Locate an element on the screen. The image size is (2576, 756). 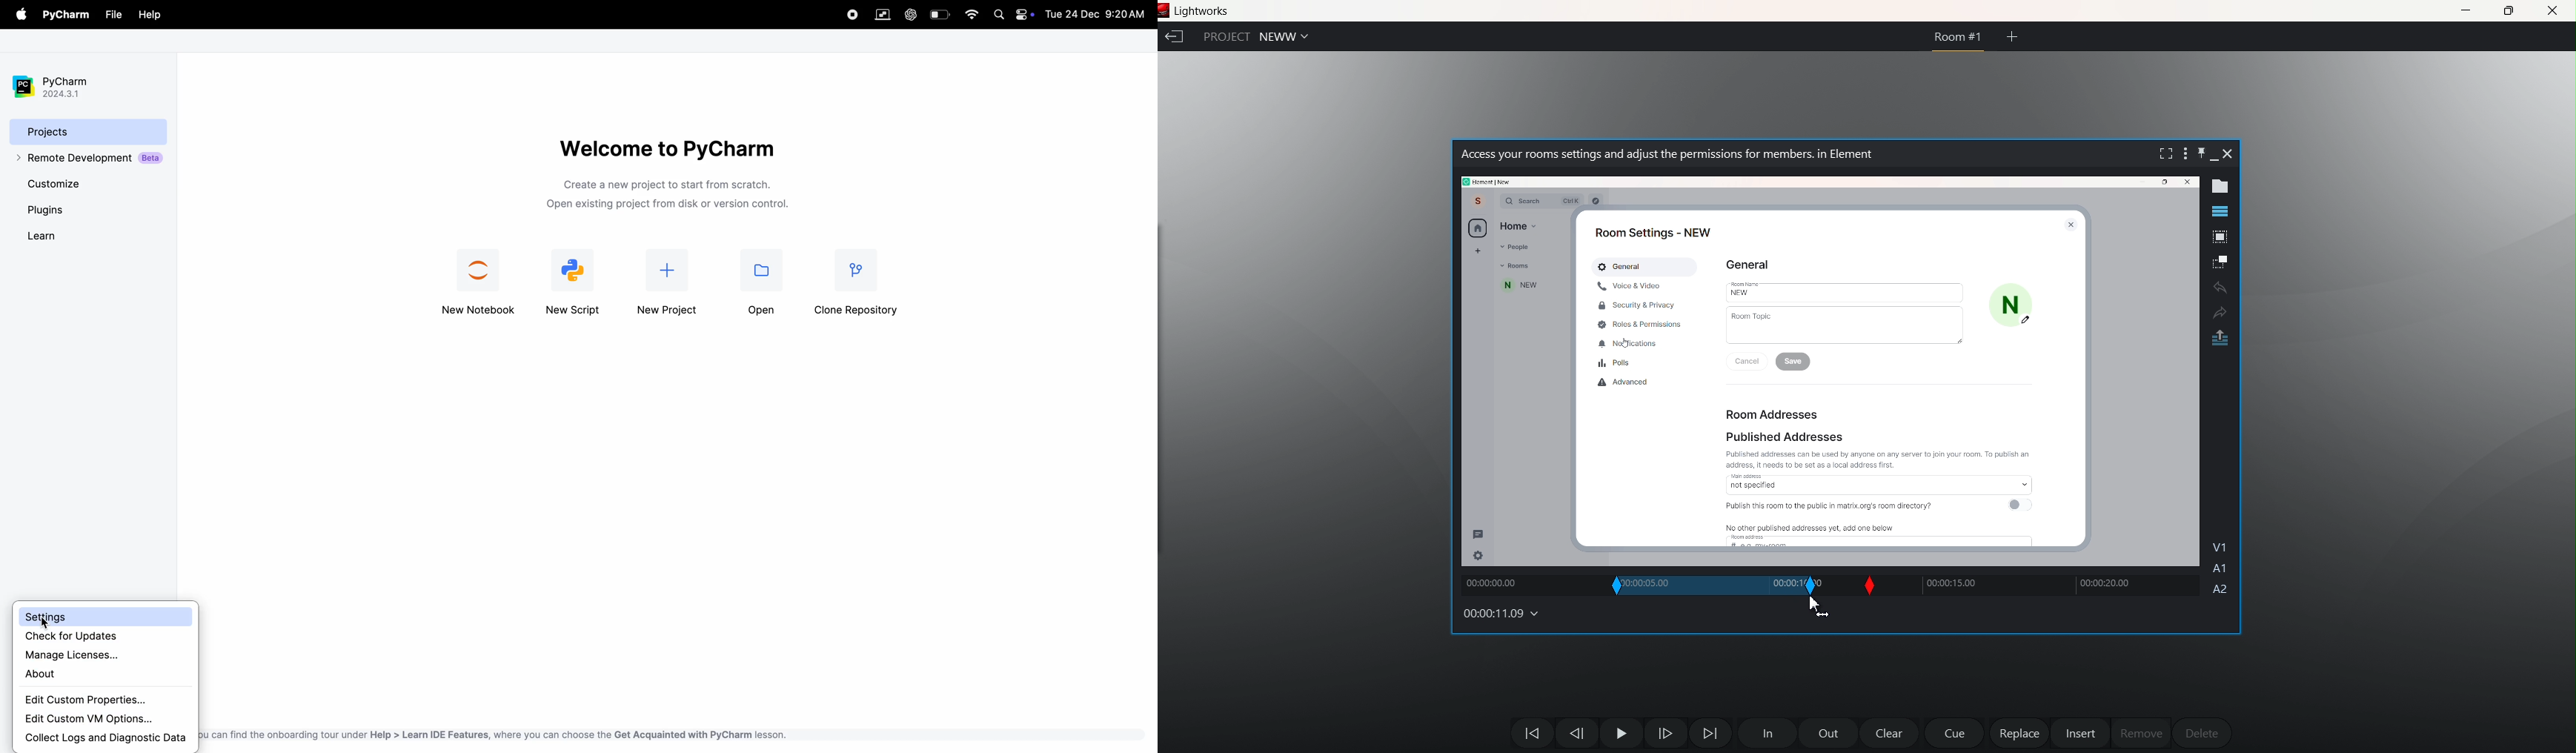
out is located at coordinates (1828, 732).